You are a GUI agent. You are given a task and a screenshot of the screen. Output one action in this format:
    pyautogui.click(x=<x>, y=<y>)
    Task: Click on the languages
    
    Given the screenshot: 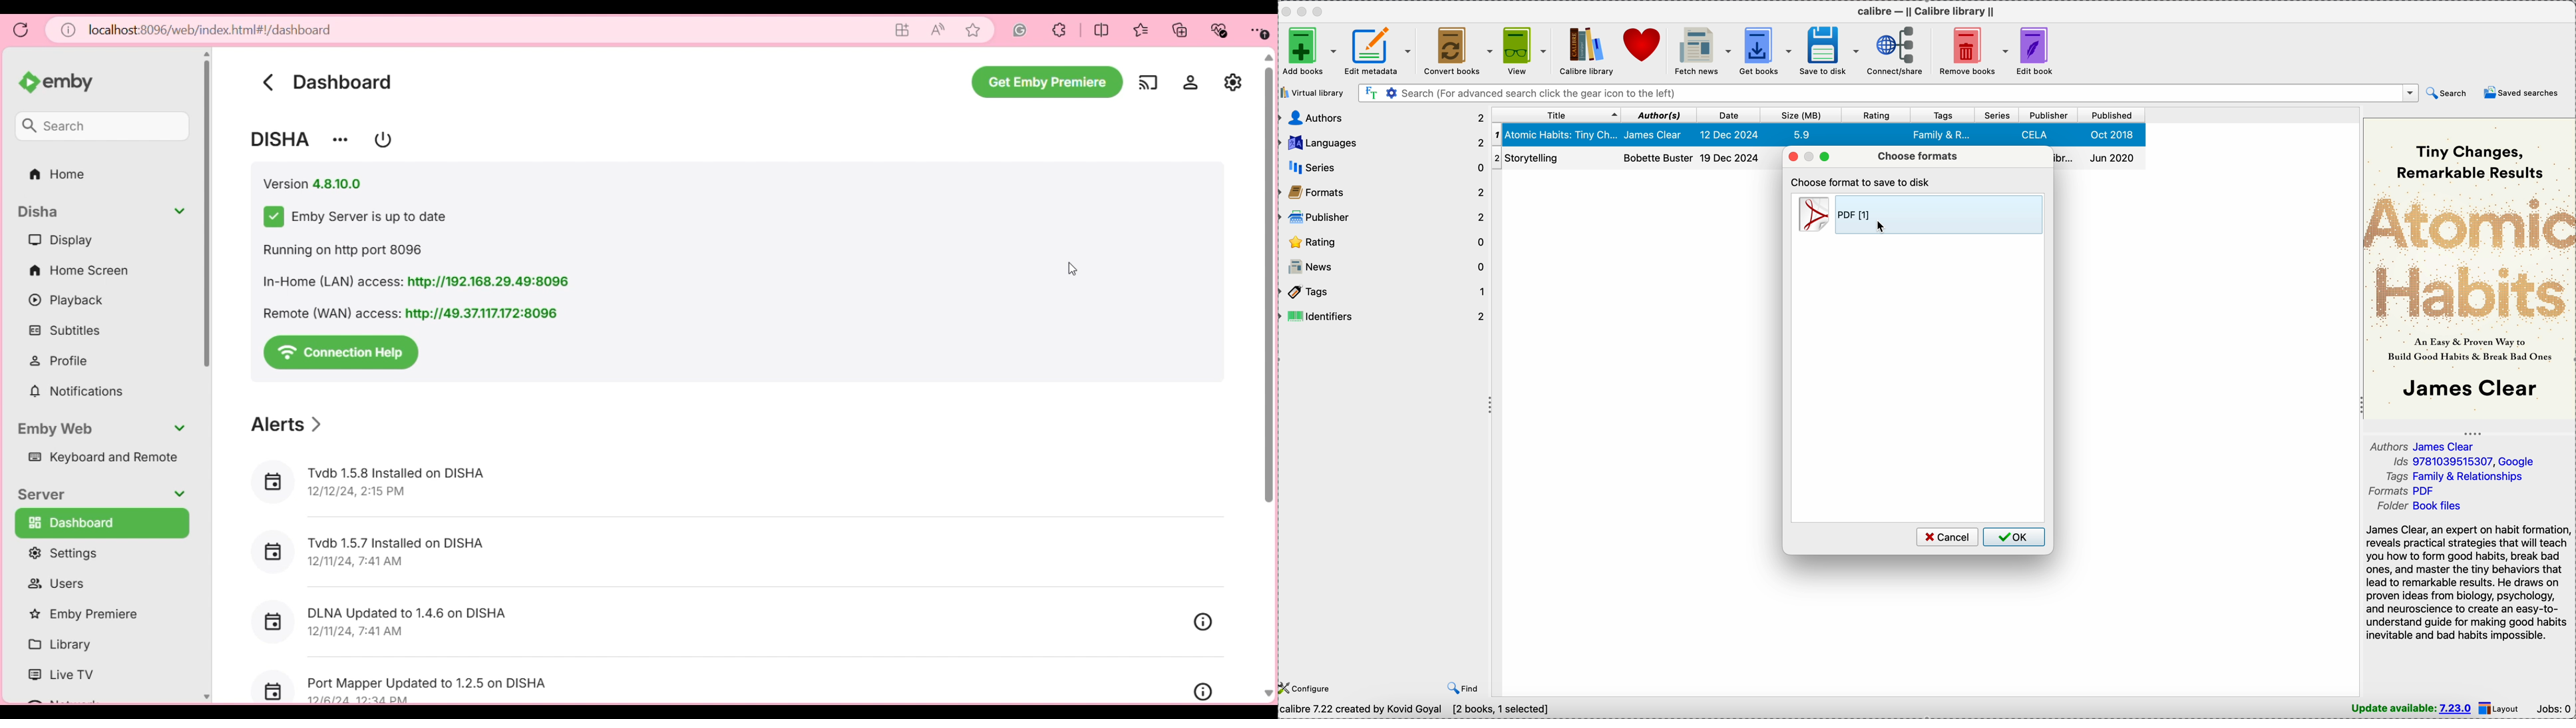 What is the action you would take?
    pyautogui.click(x=1382, y=143)
    